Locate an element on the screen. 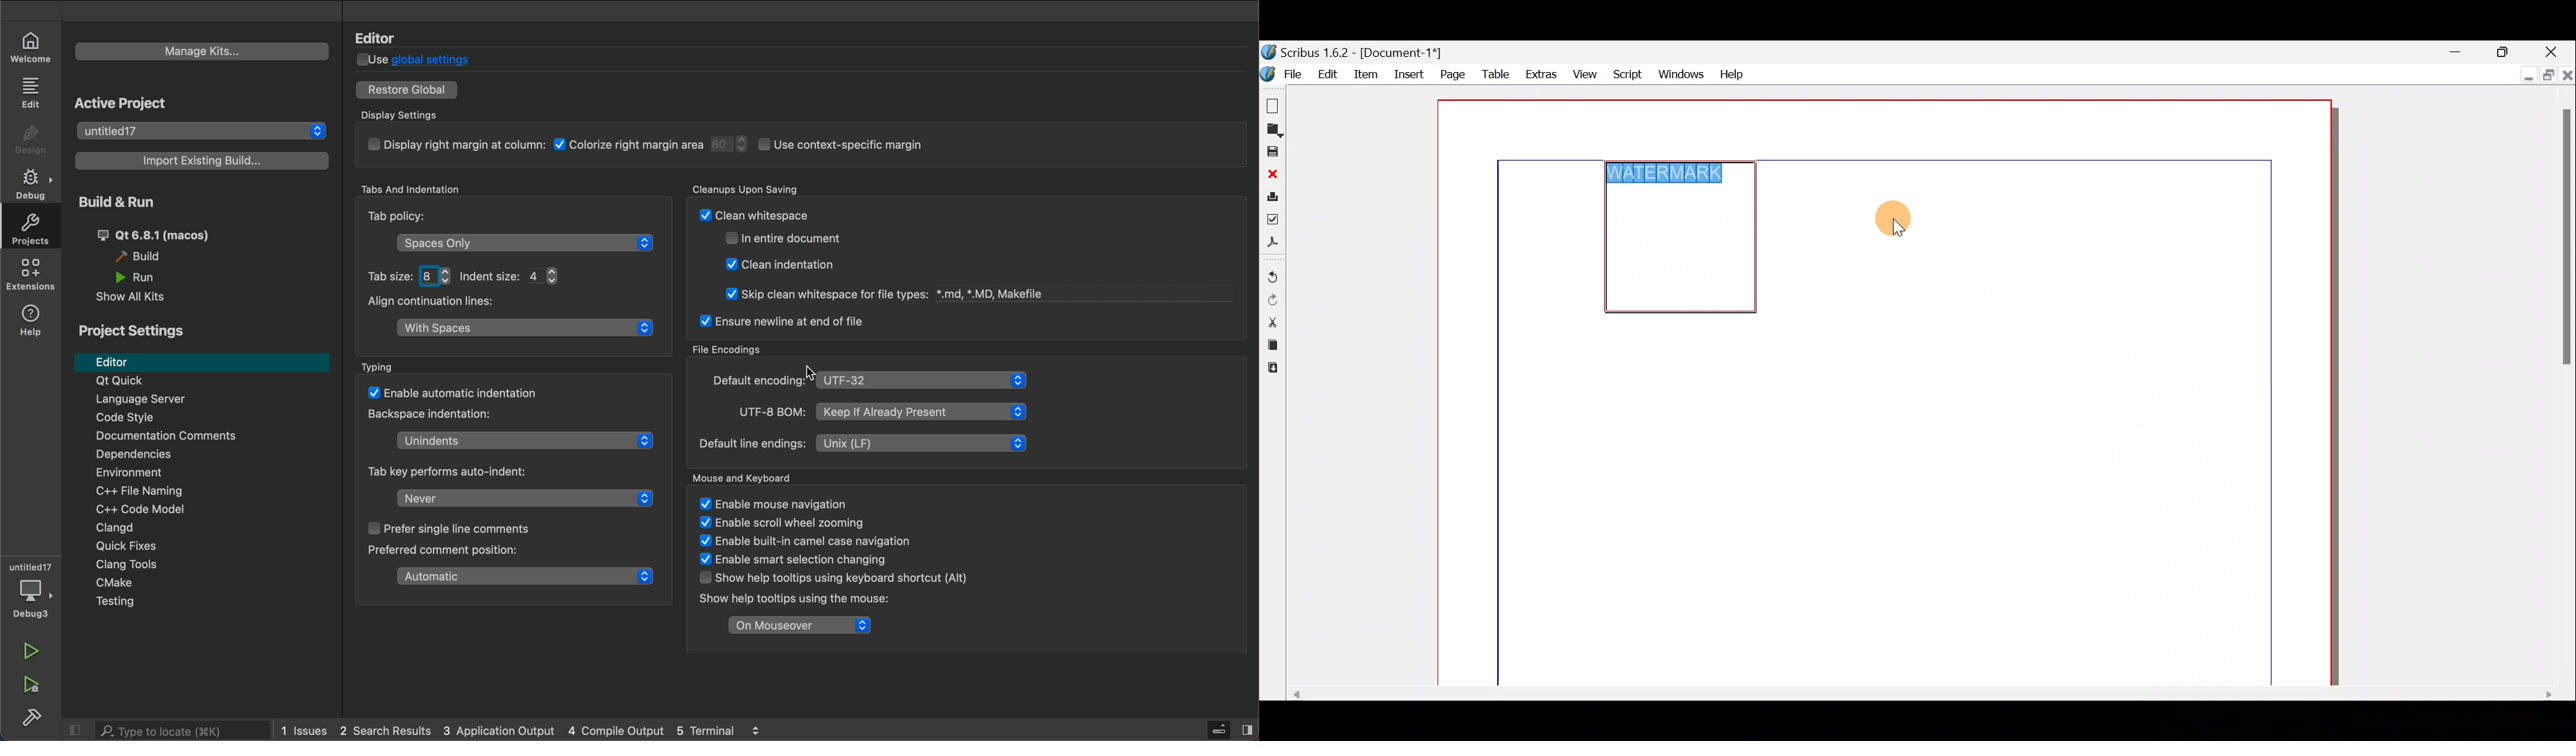  Copy is located at coordinates (1270, 346).